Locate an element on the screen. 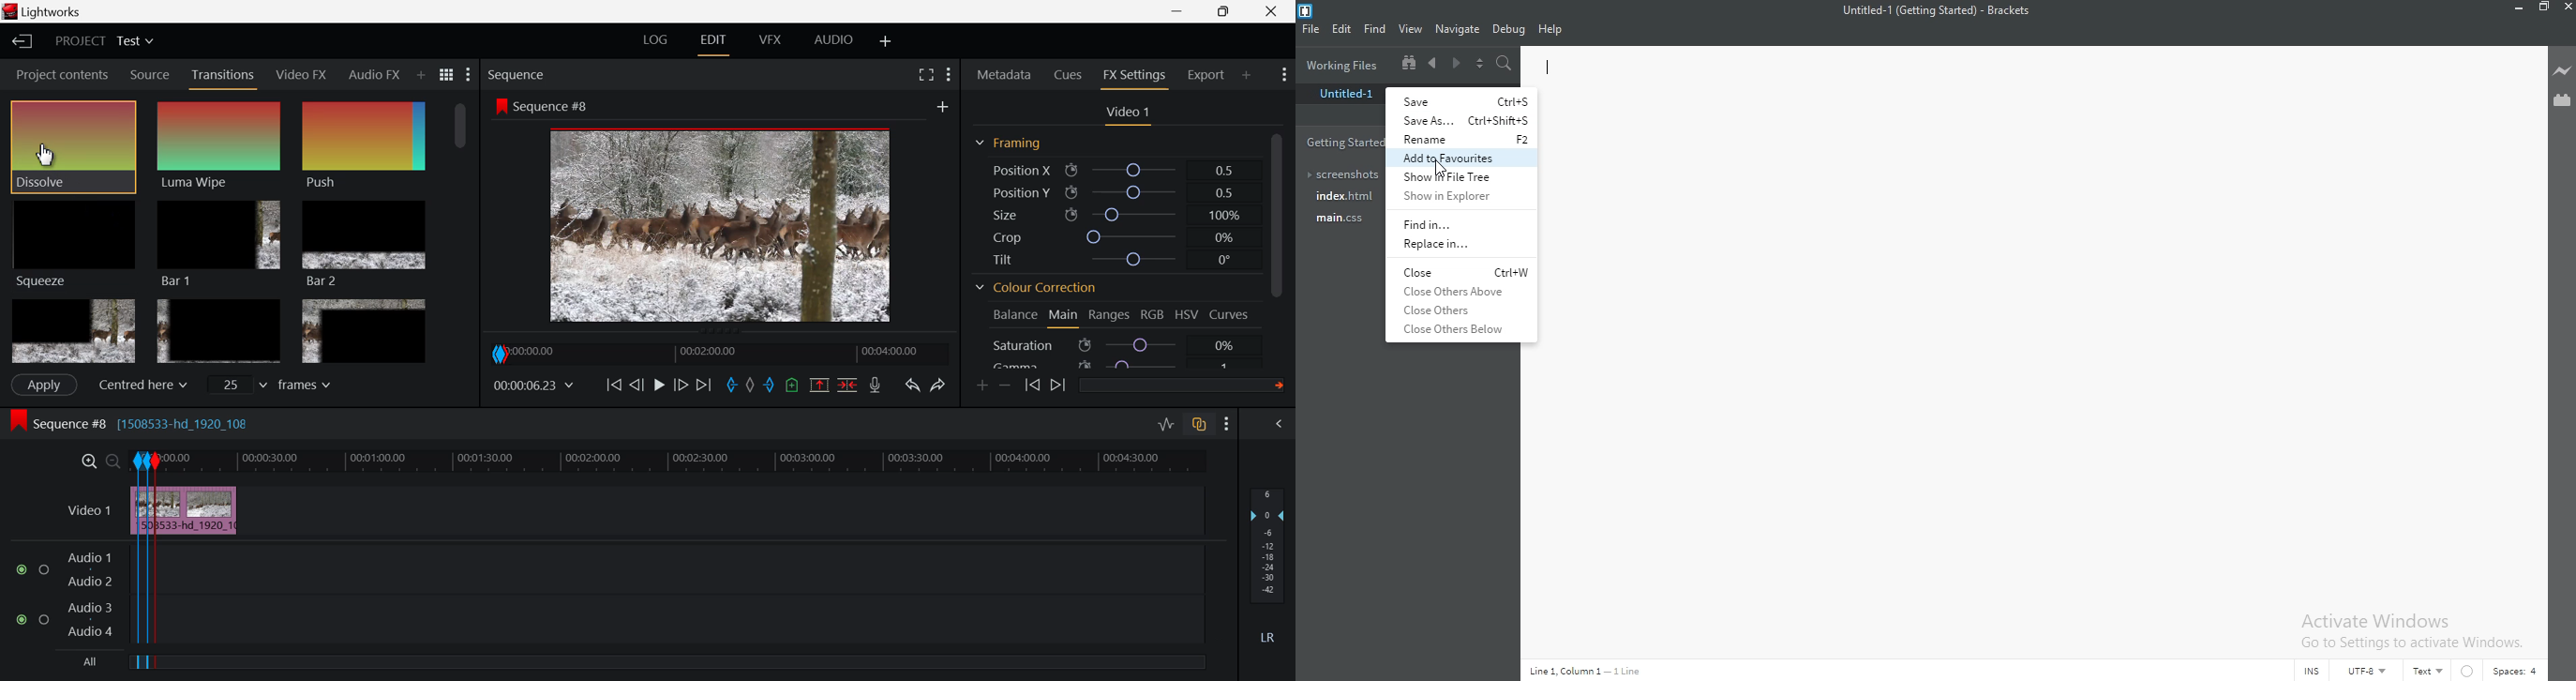  Position Y is located at coordinates (1118, 193).